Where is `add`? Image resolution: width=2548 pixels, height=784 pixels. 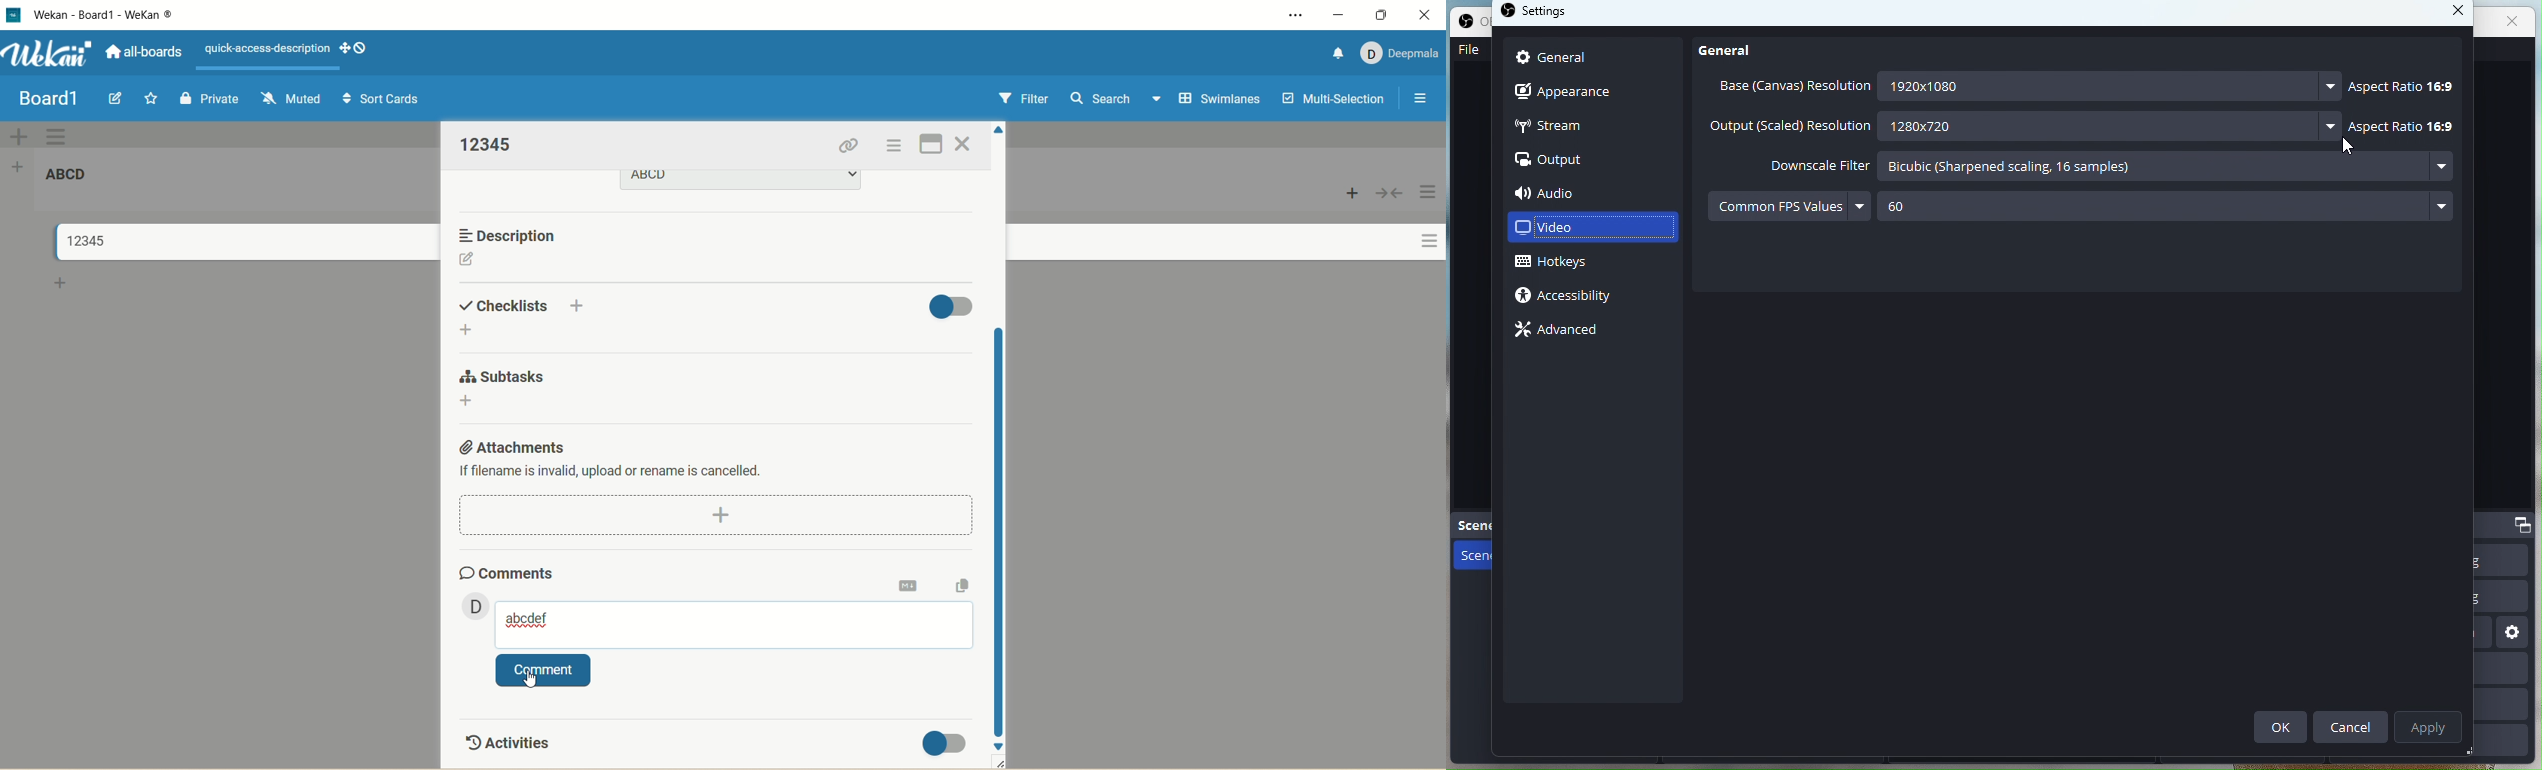
add is located at coordinates (580, 303).